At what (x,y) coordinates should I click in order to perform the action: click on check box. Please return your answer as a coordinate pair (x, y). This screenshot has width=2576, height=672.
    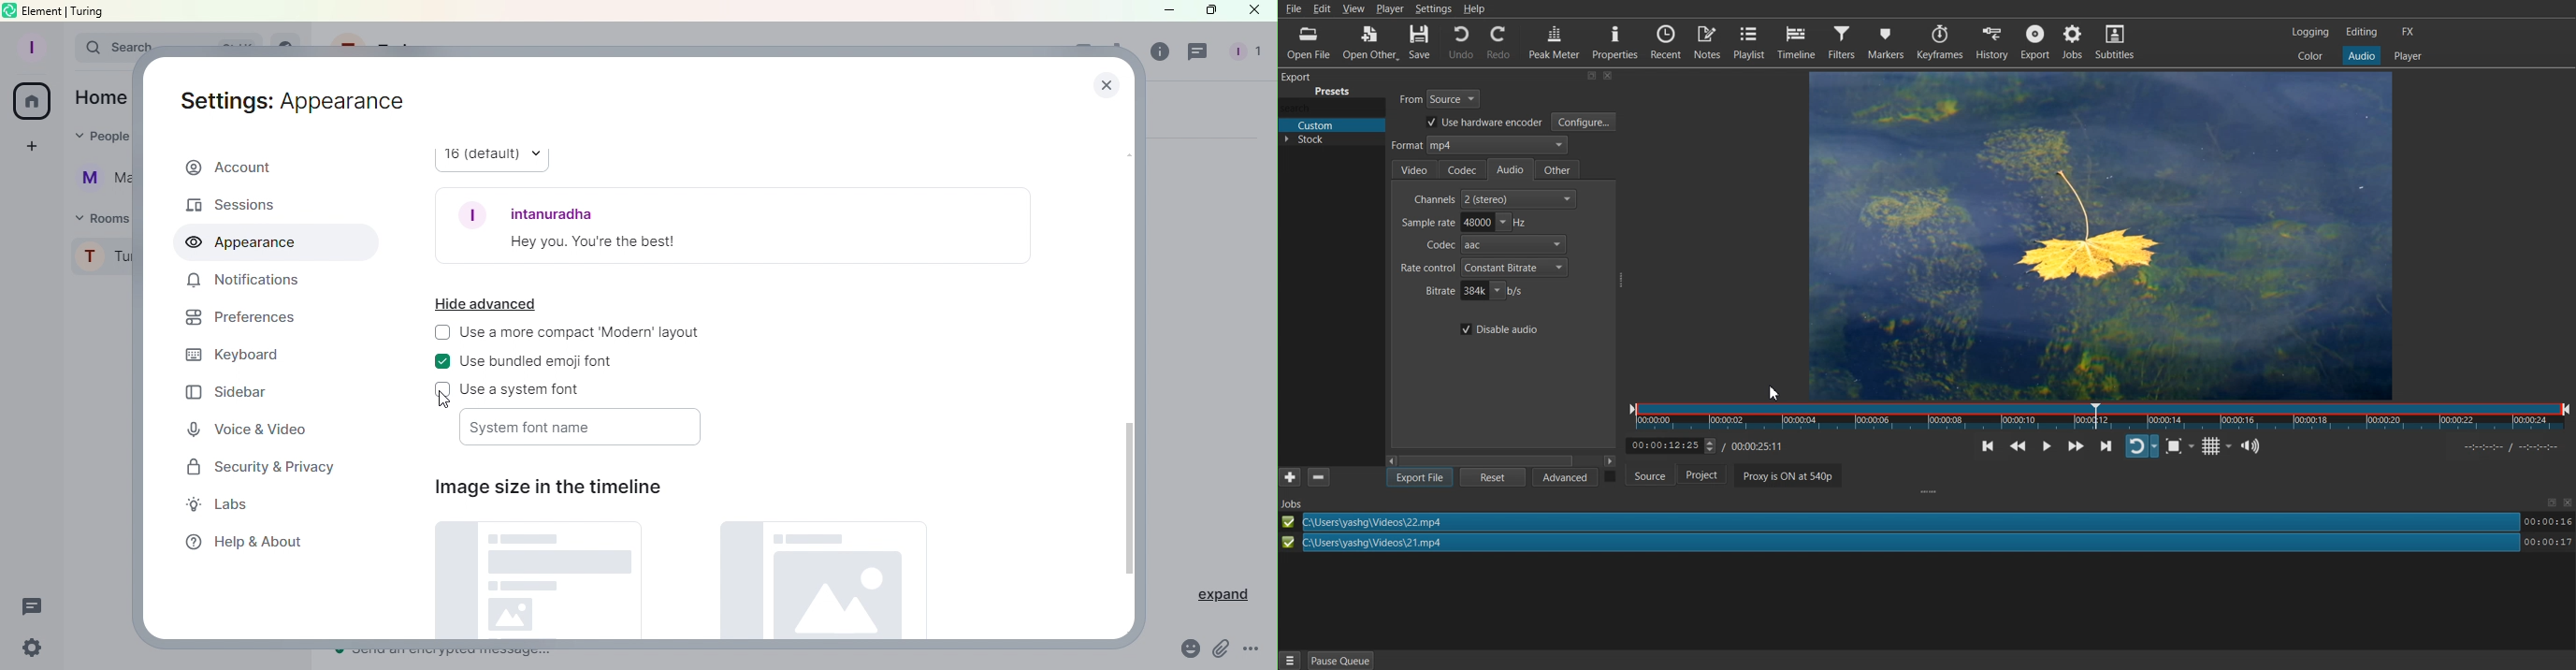
    Looking at the image, I should click on (441, 361).